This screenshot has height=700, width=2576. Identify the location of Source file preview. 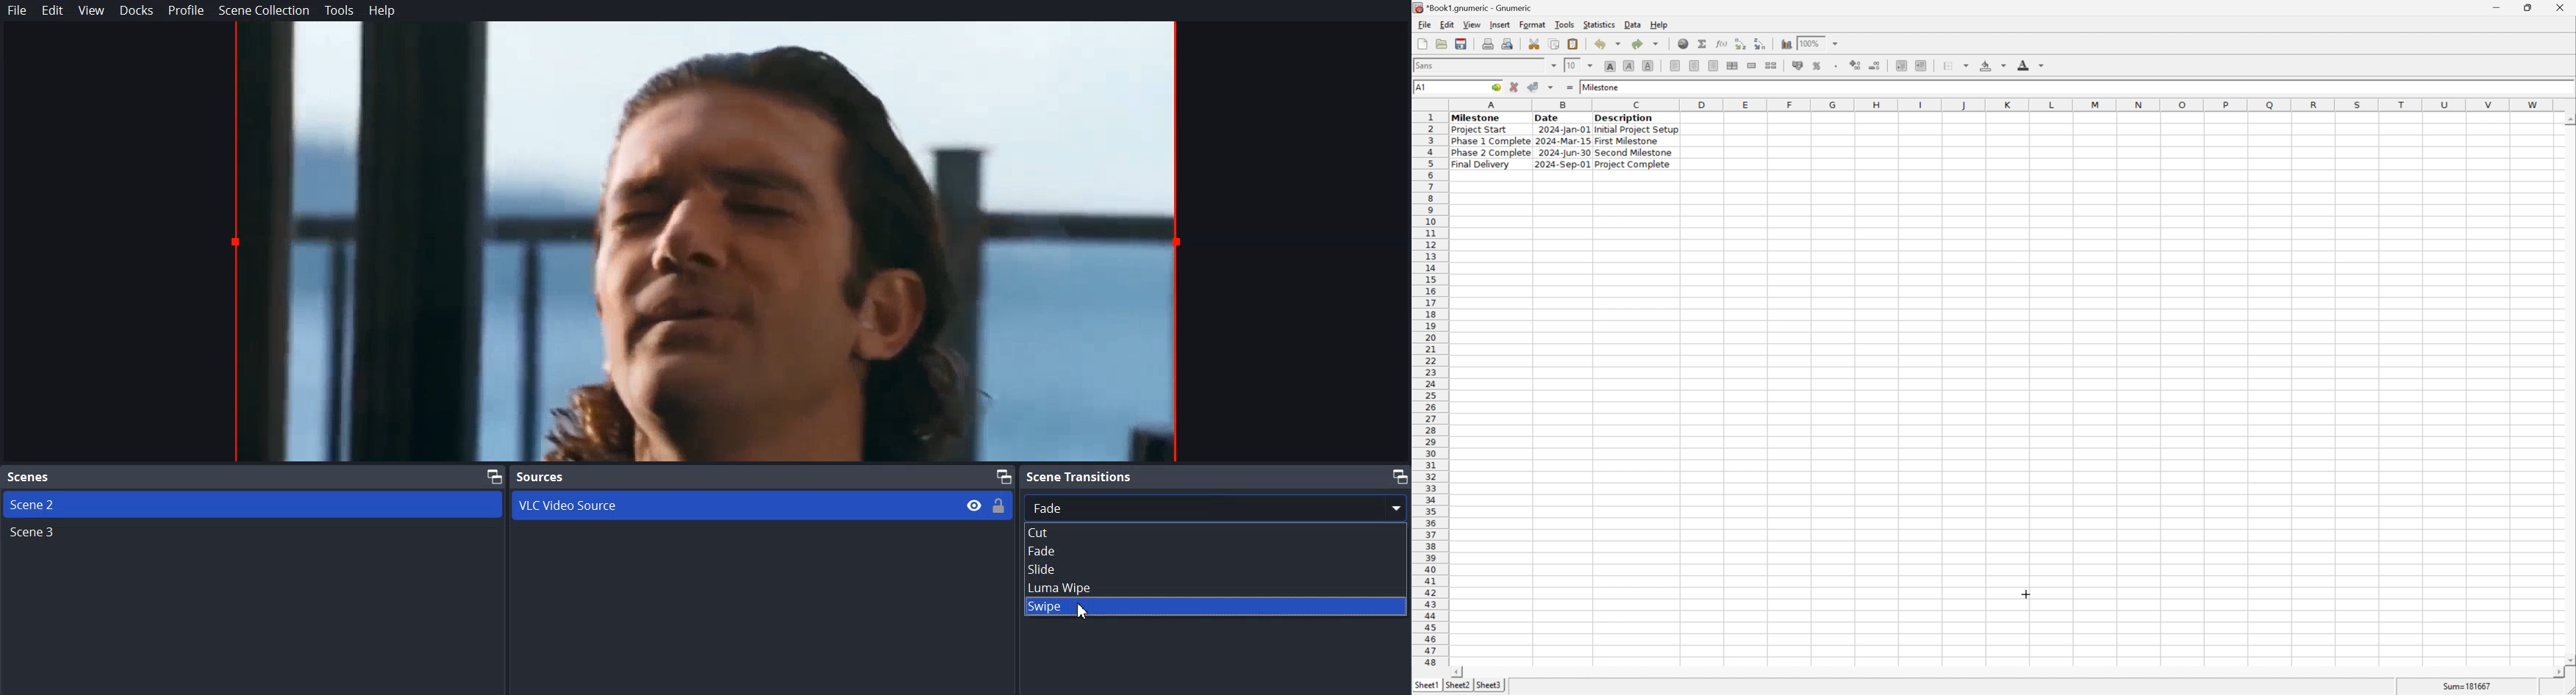
(704, 242).